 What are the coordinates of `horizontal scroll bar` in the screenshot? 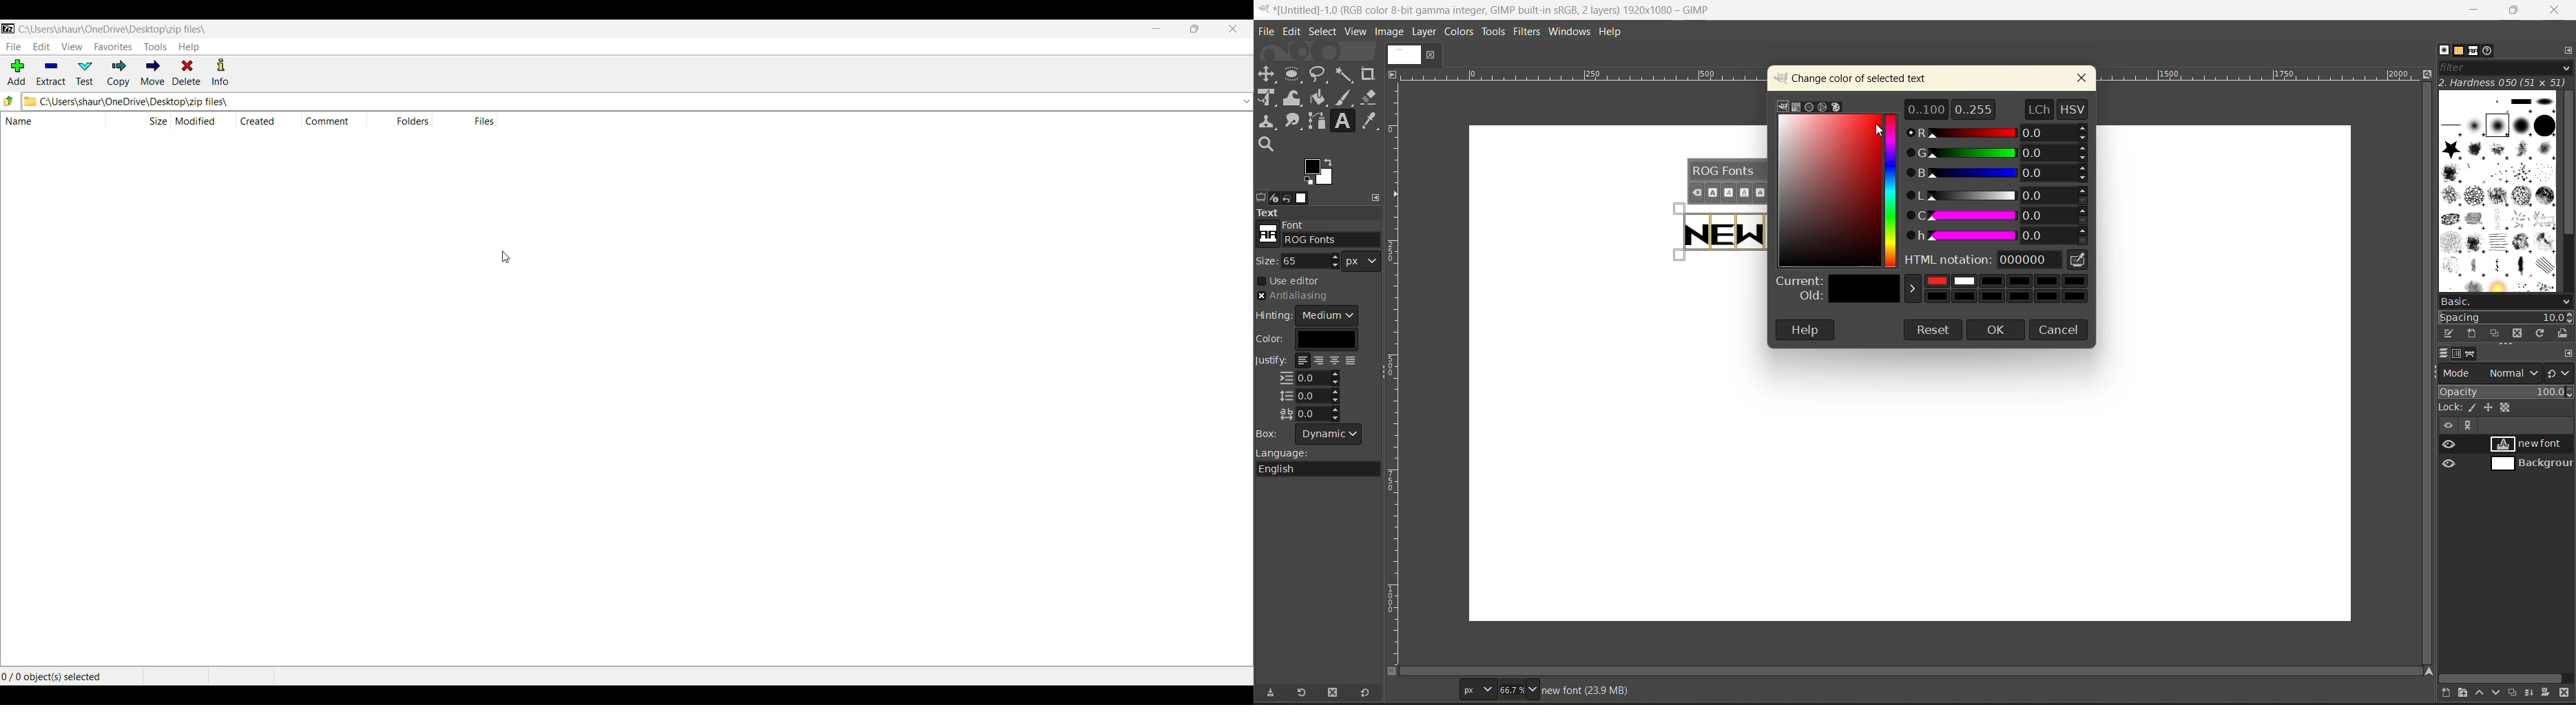 It's located at (2502, 678).